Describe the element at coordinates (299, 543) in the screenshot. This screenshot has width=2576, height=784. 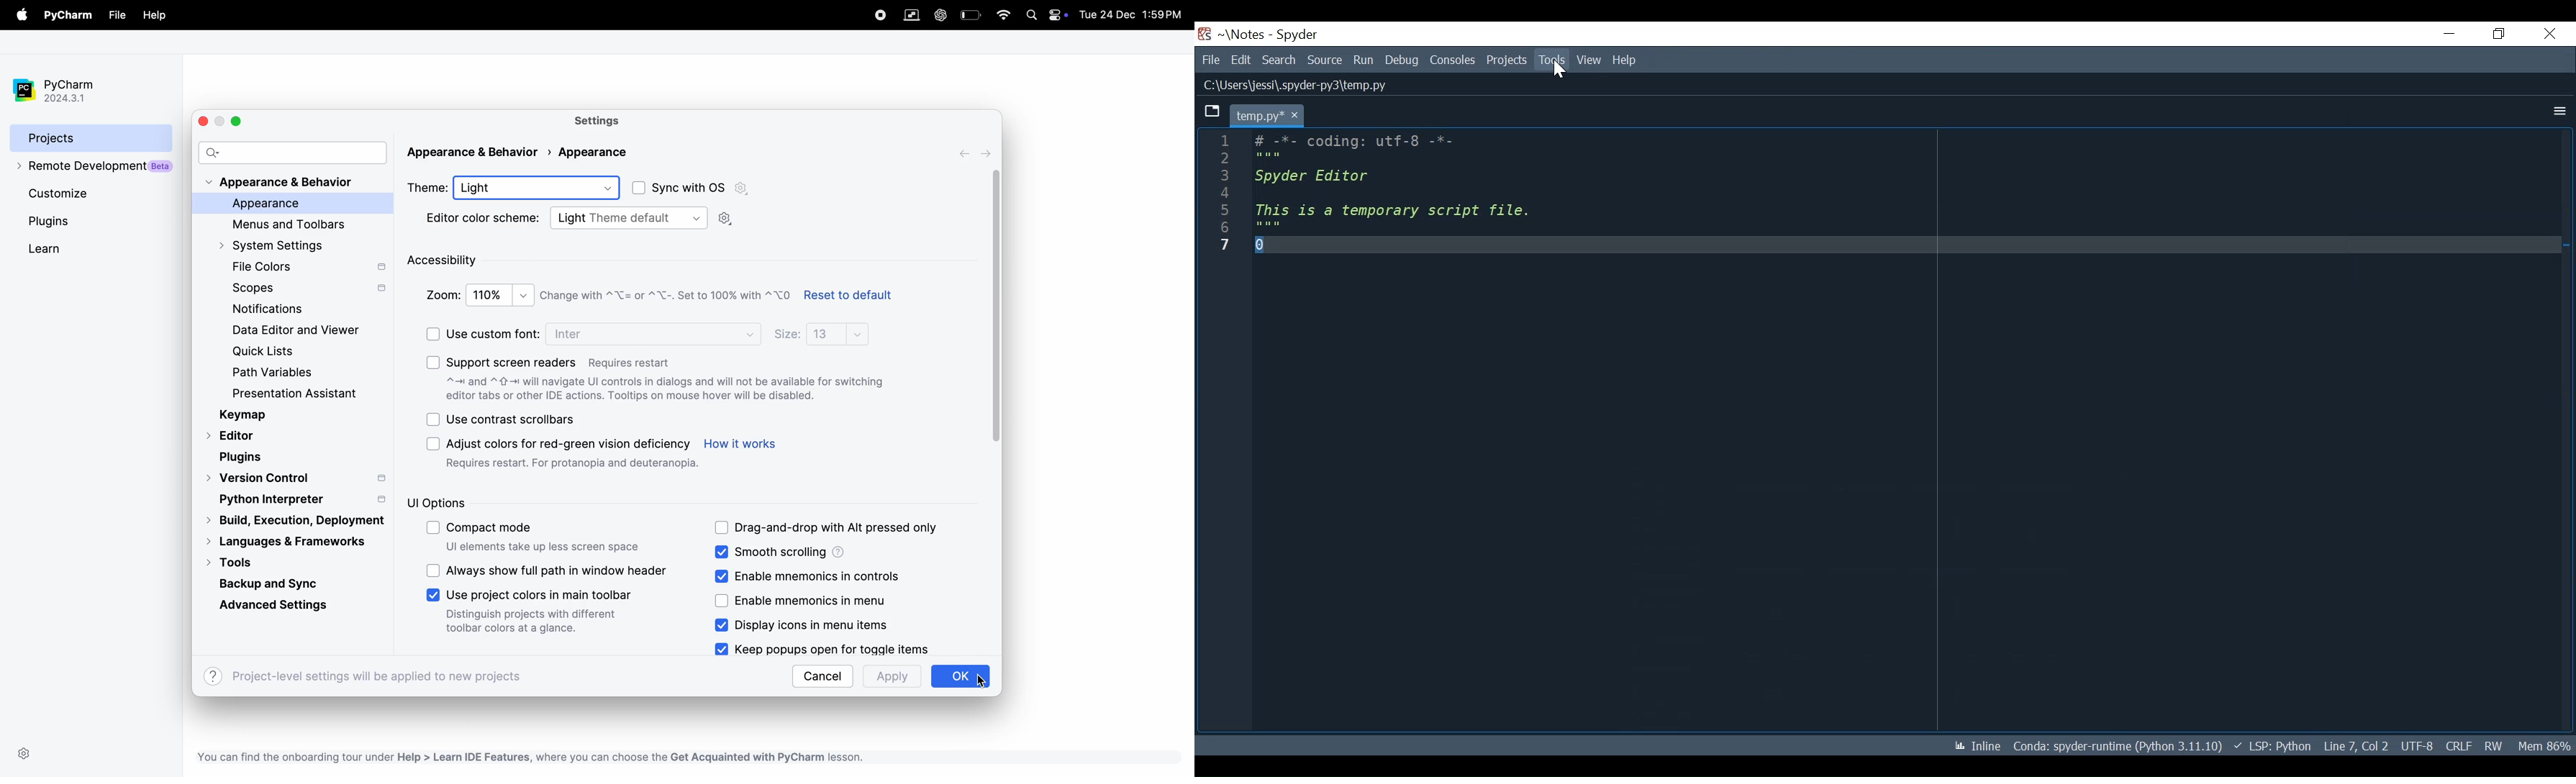
I see `languages and frame works` at that location.